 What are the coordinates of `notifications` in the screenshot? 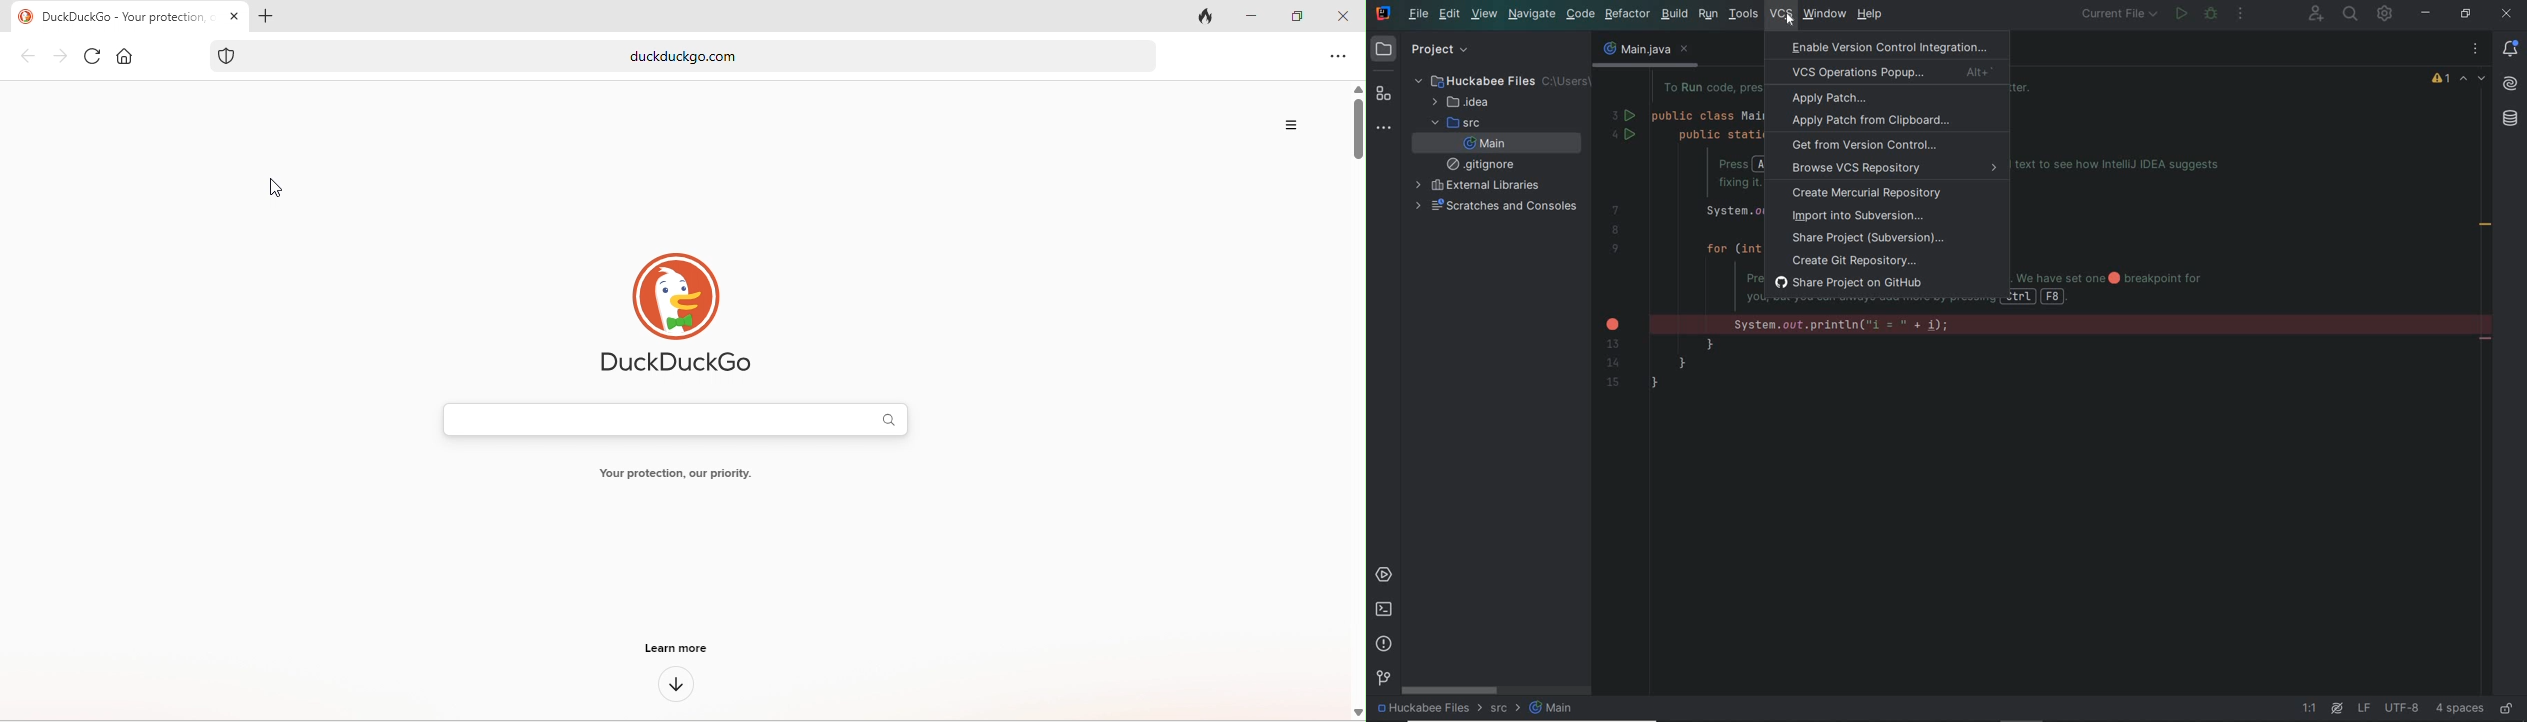 It's located at (2513, 50).